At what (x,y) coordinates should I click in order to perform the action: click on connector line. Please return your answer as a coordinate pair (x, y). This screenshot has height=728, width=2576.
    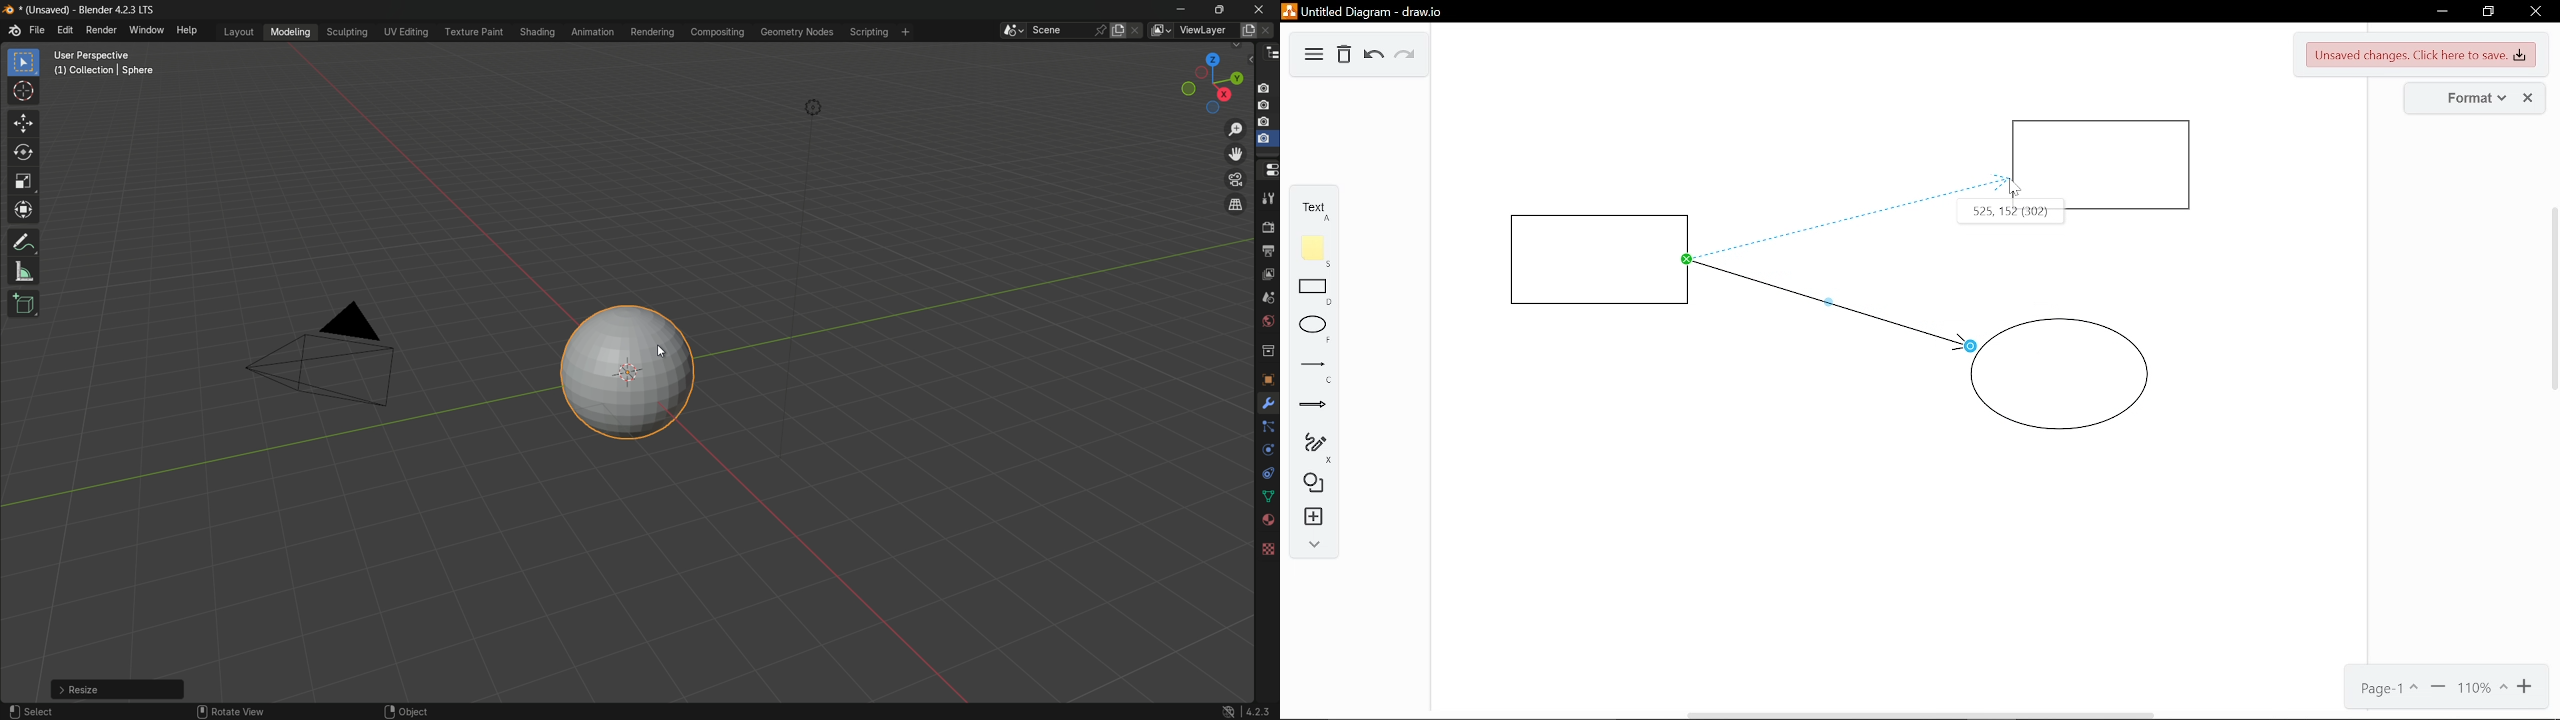
    Looking at the image, I should click on (1828, 304).